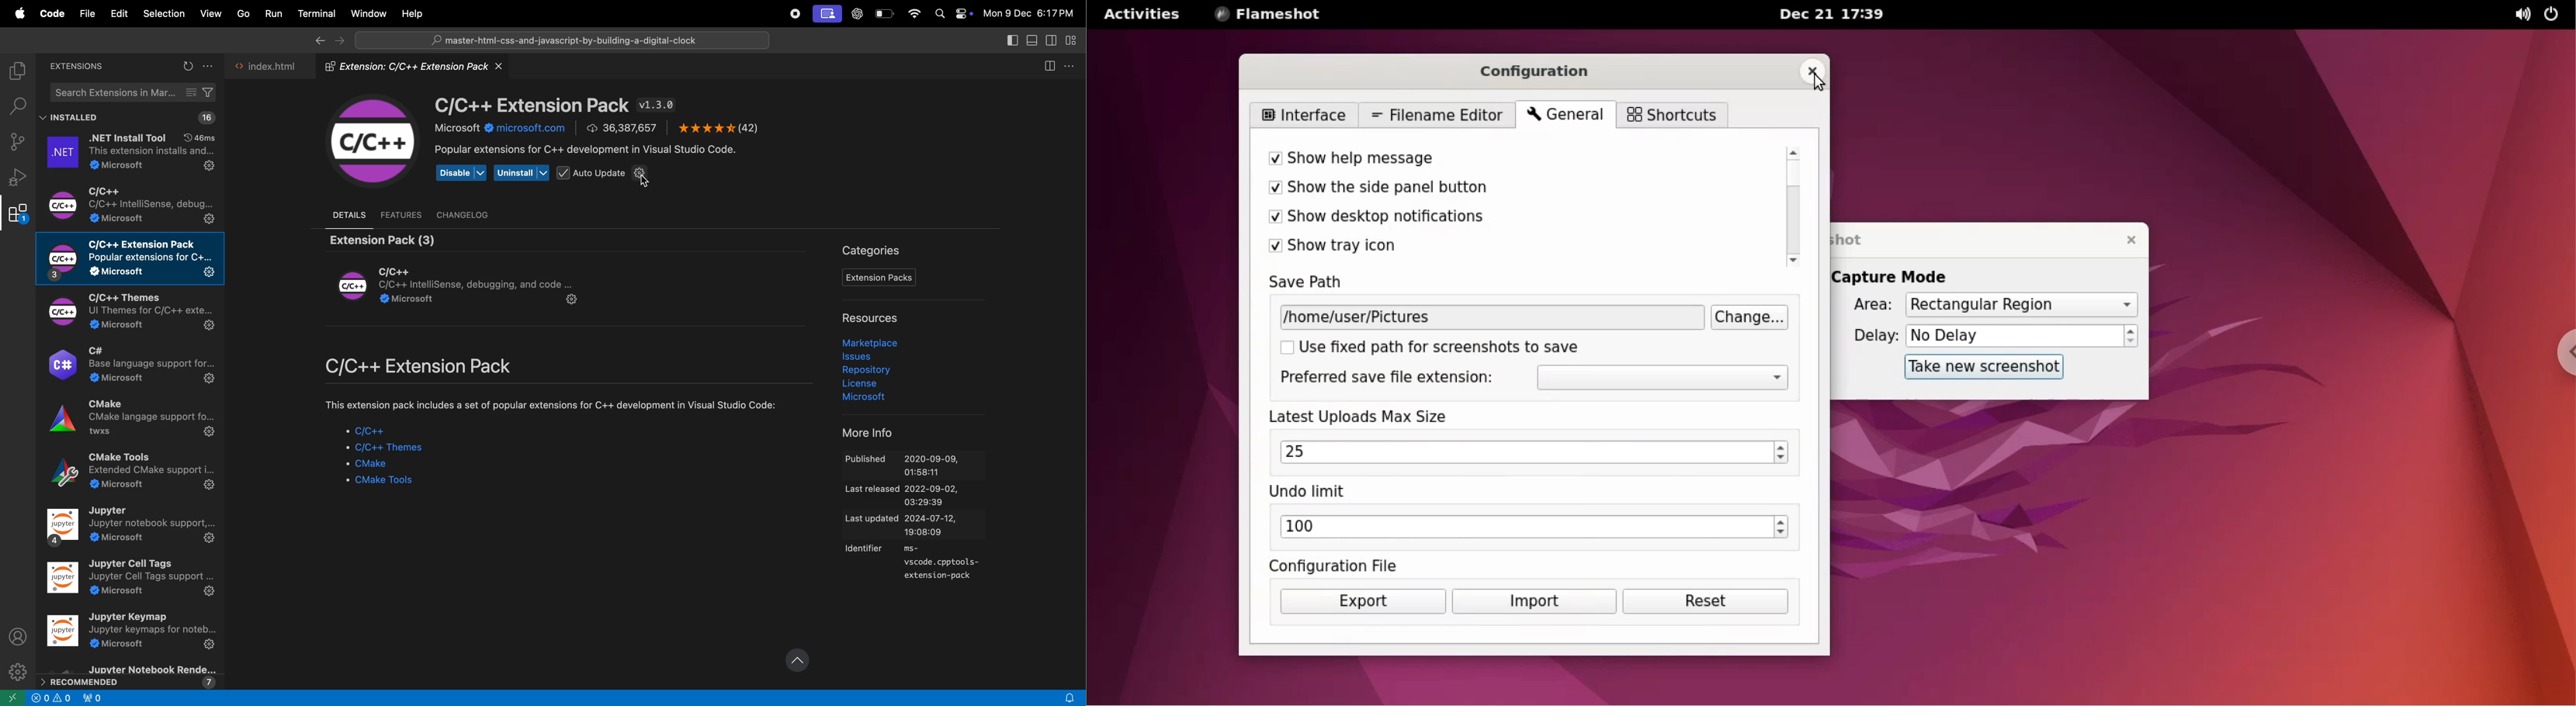  Describe the element at coordinates (498, 131) in the screenshot. I see `microsoft.com` at that location.